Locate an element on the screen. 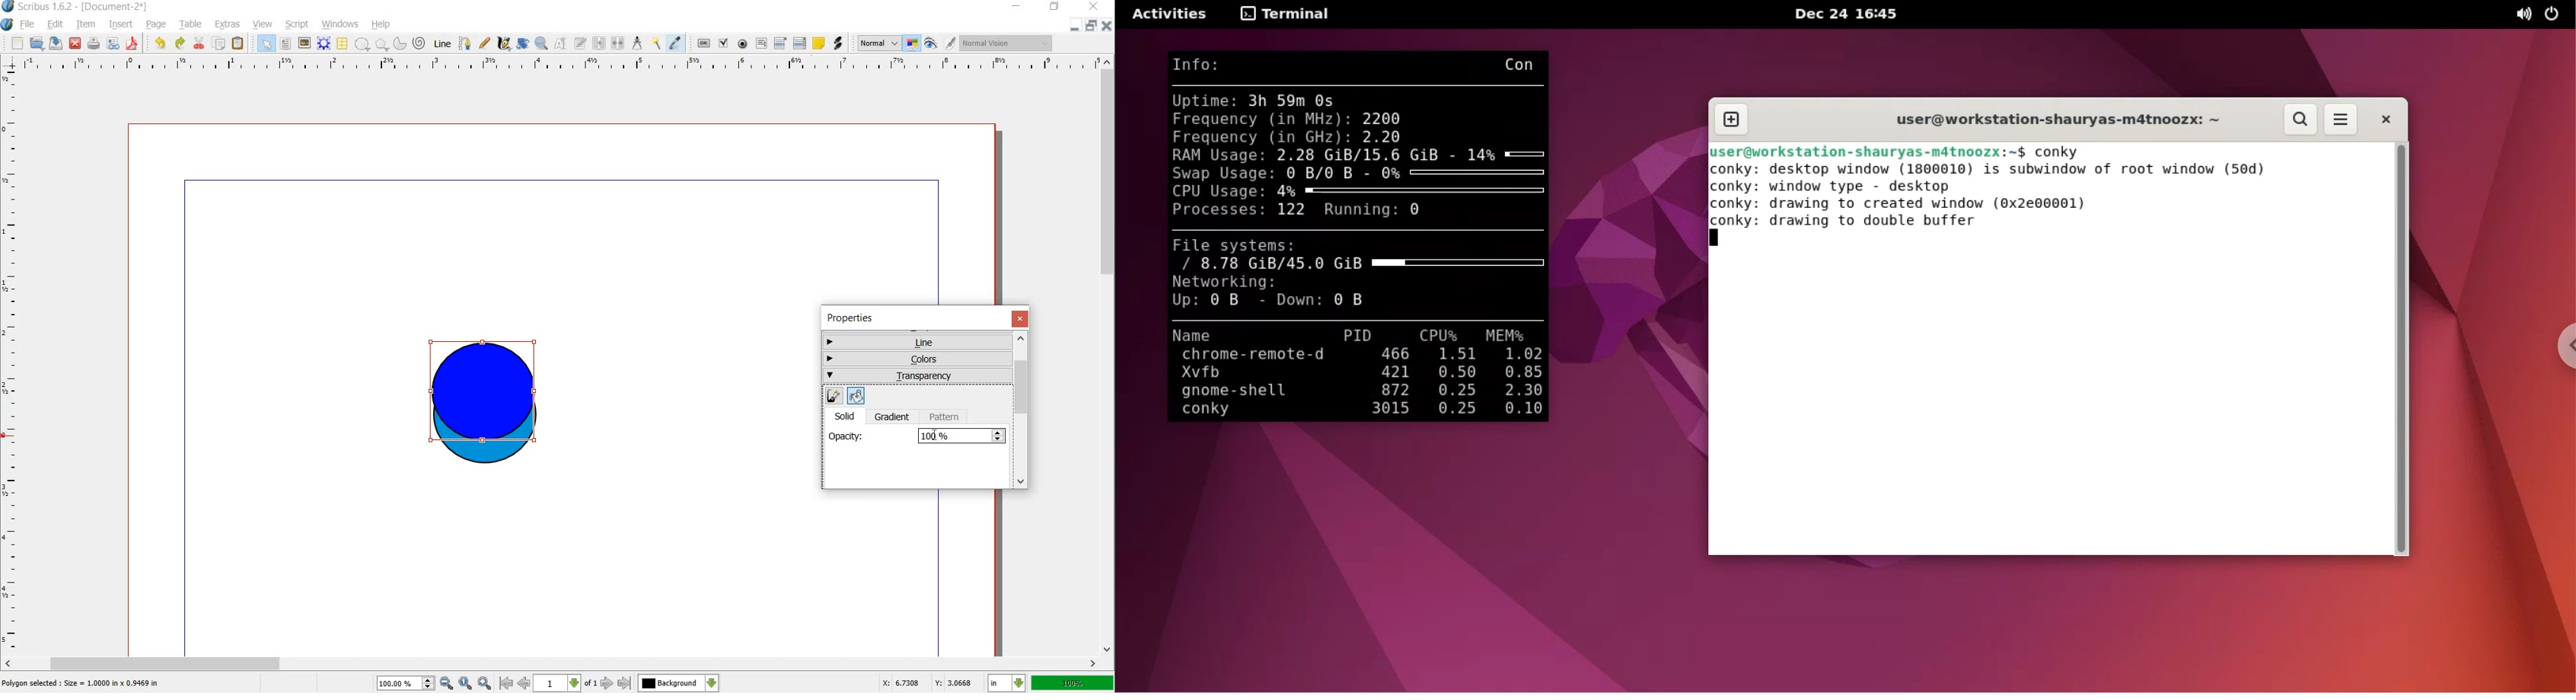 The width and height of the screenshot is (2576, 700). spiral is located at coordinates (419, 44).